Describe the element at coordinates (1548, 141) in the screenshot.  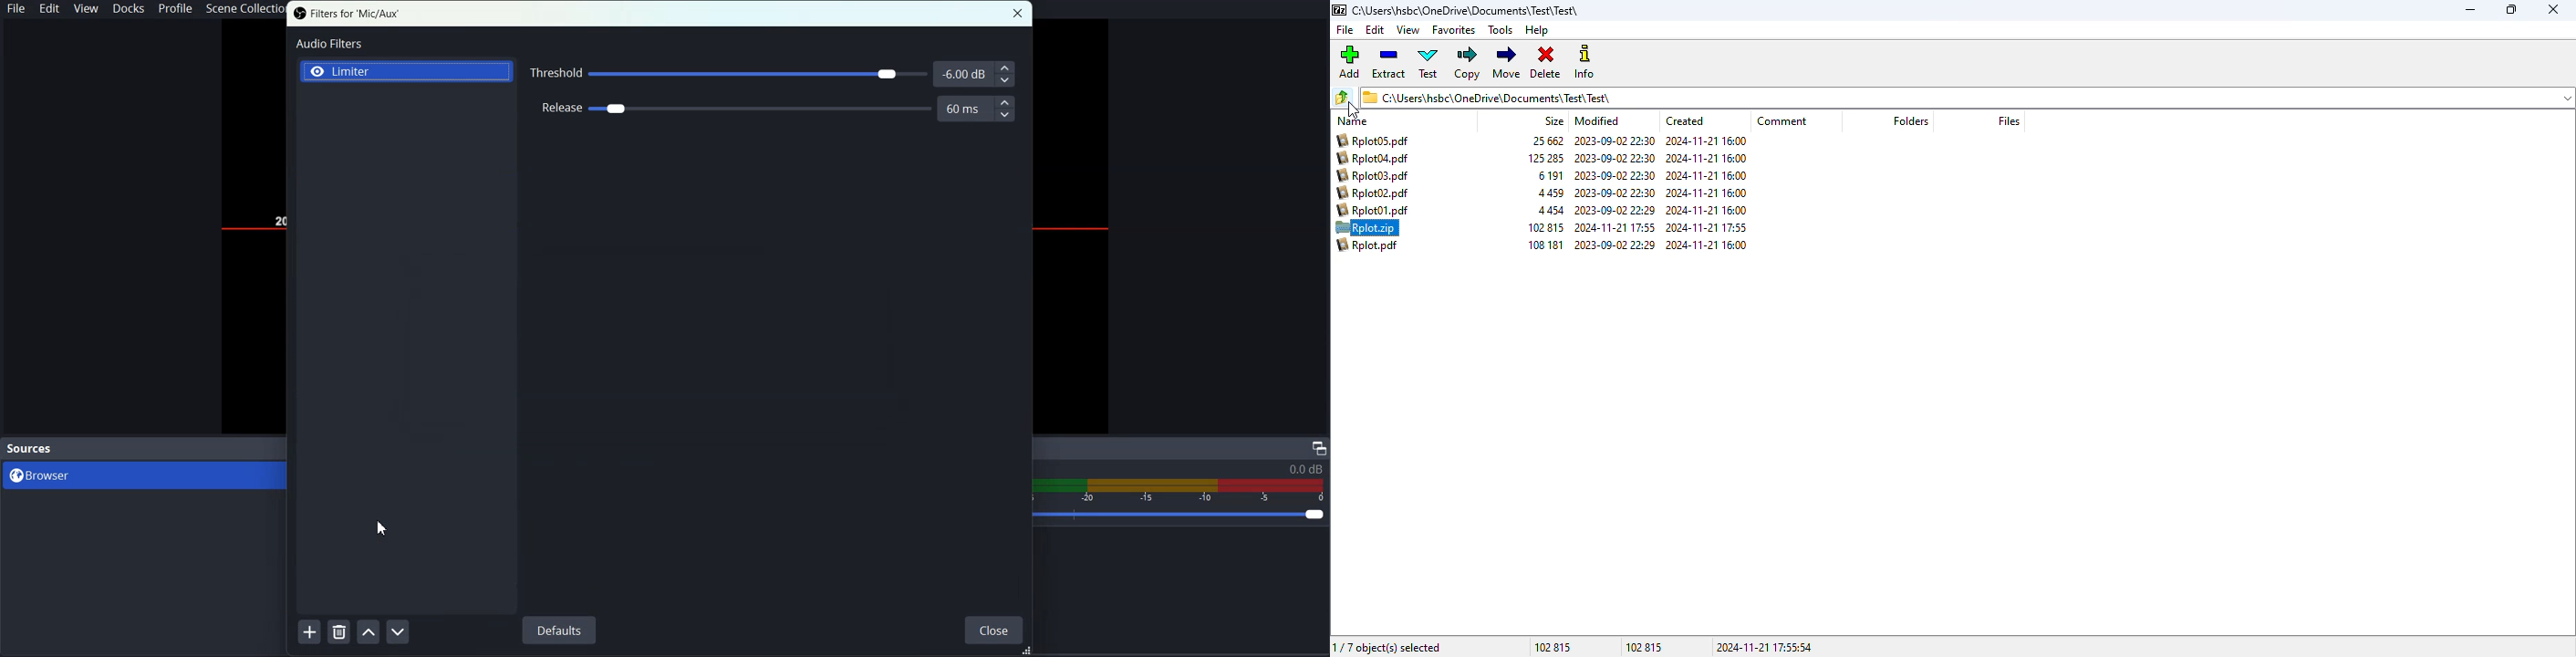
I see `25 662` at that location.